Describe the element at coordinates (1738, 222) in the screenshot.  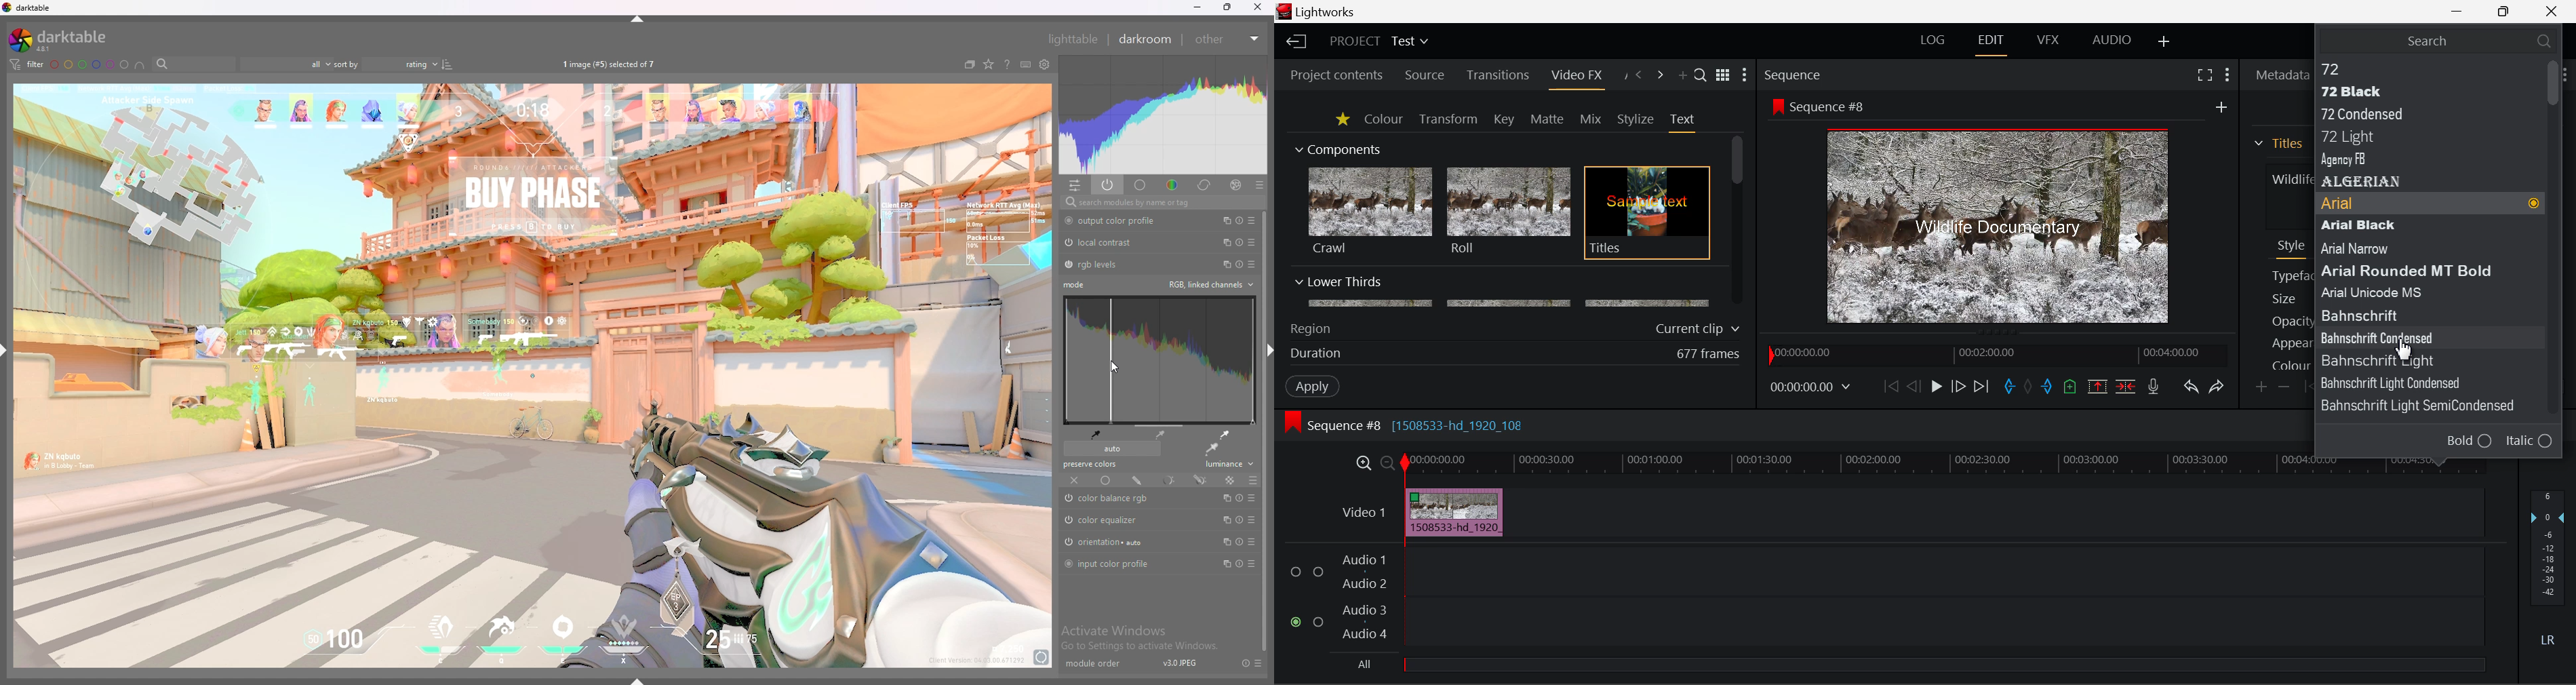
I see `Scroll Bar` at that location.